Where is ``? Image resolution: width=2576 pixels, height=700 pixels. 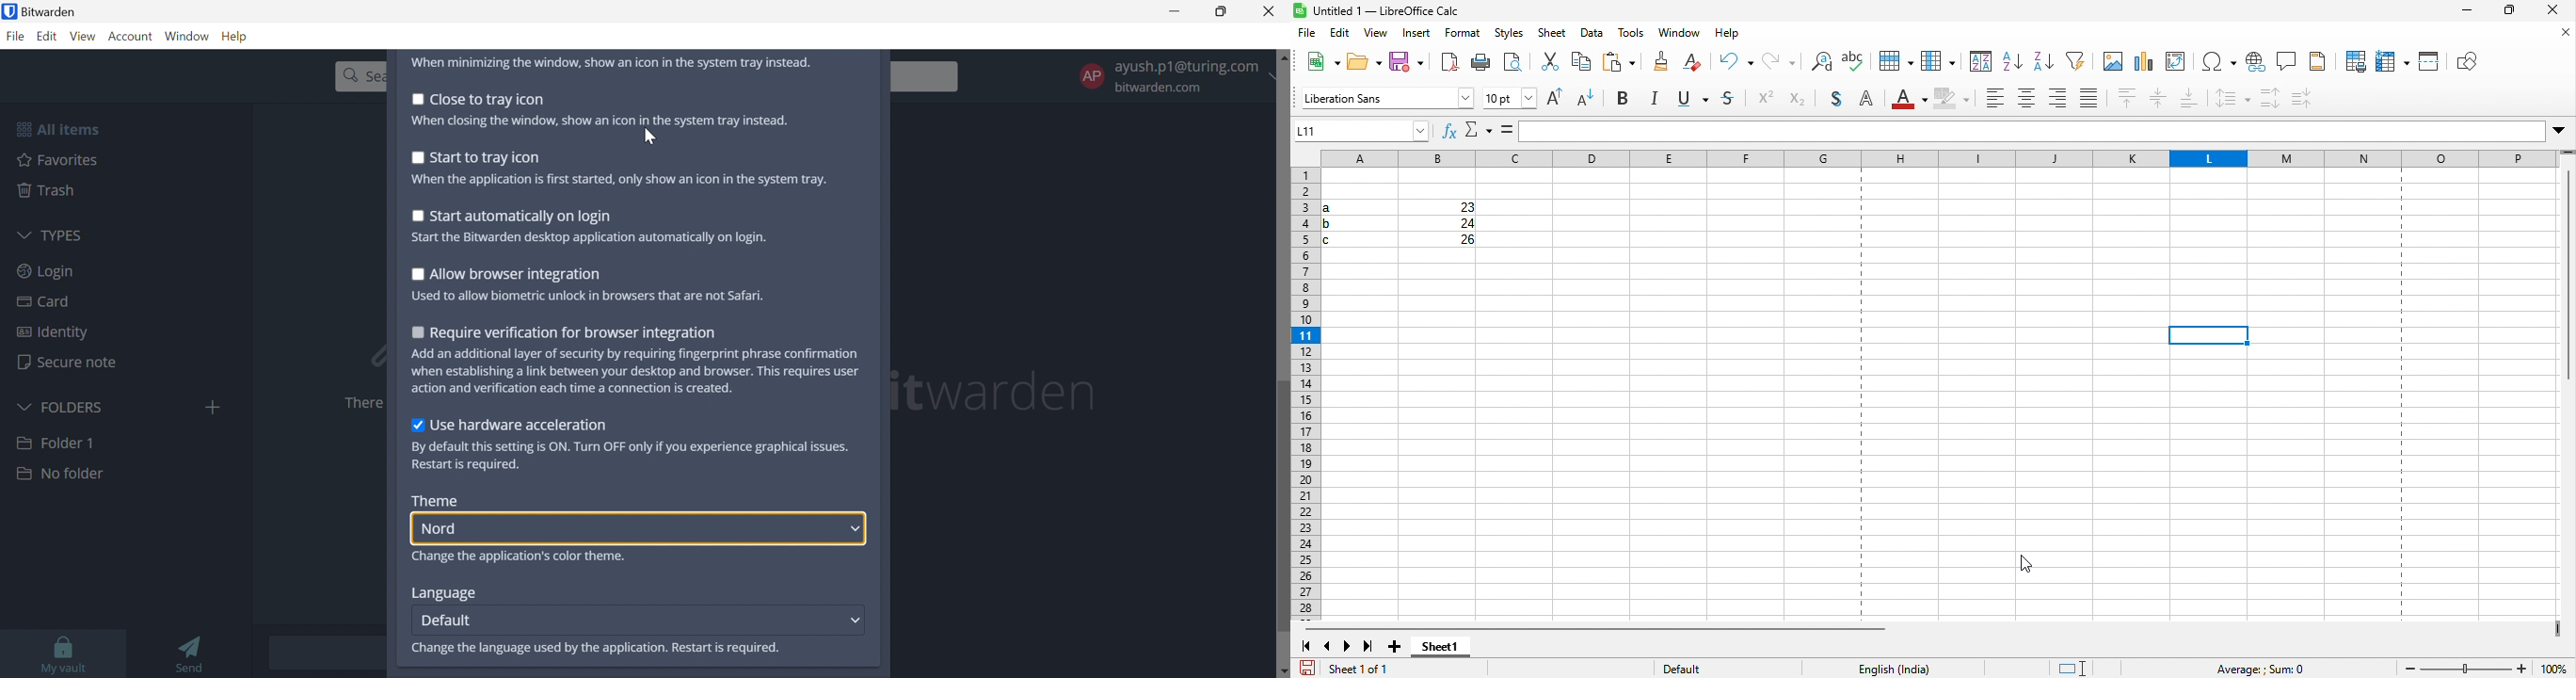
 is located at coordinates (2314, 98).